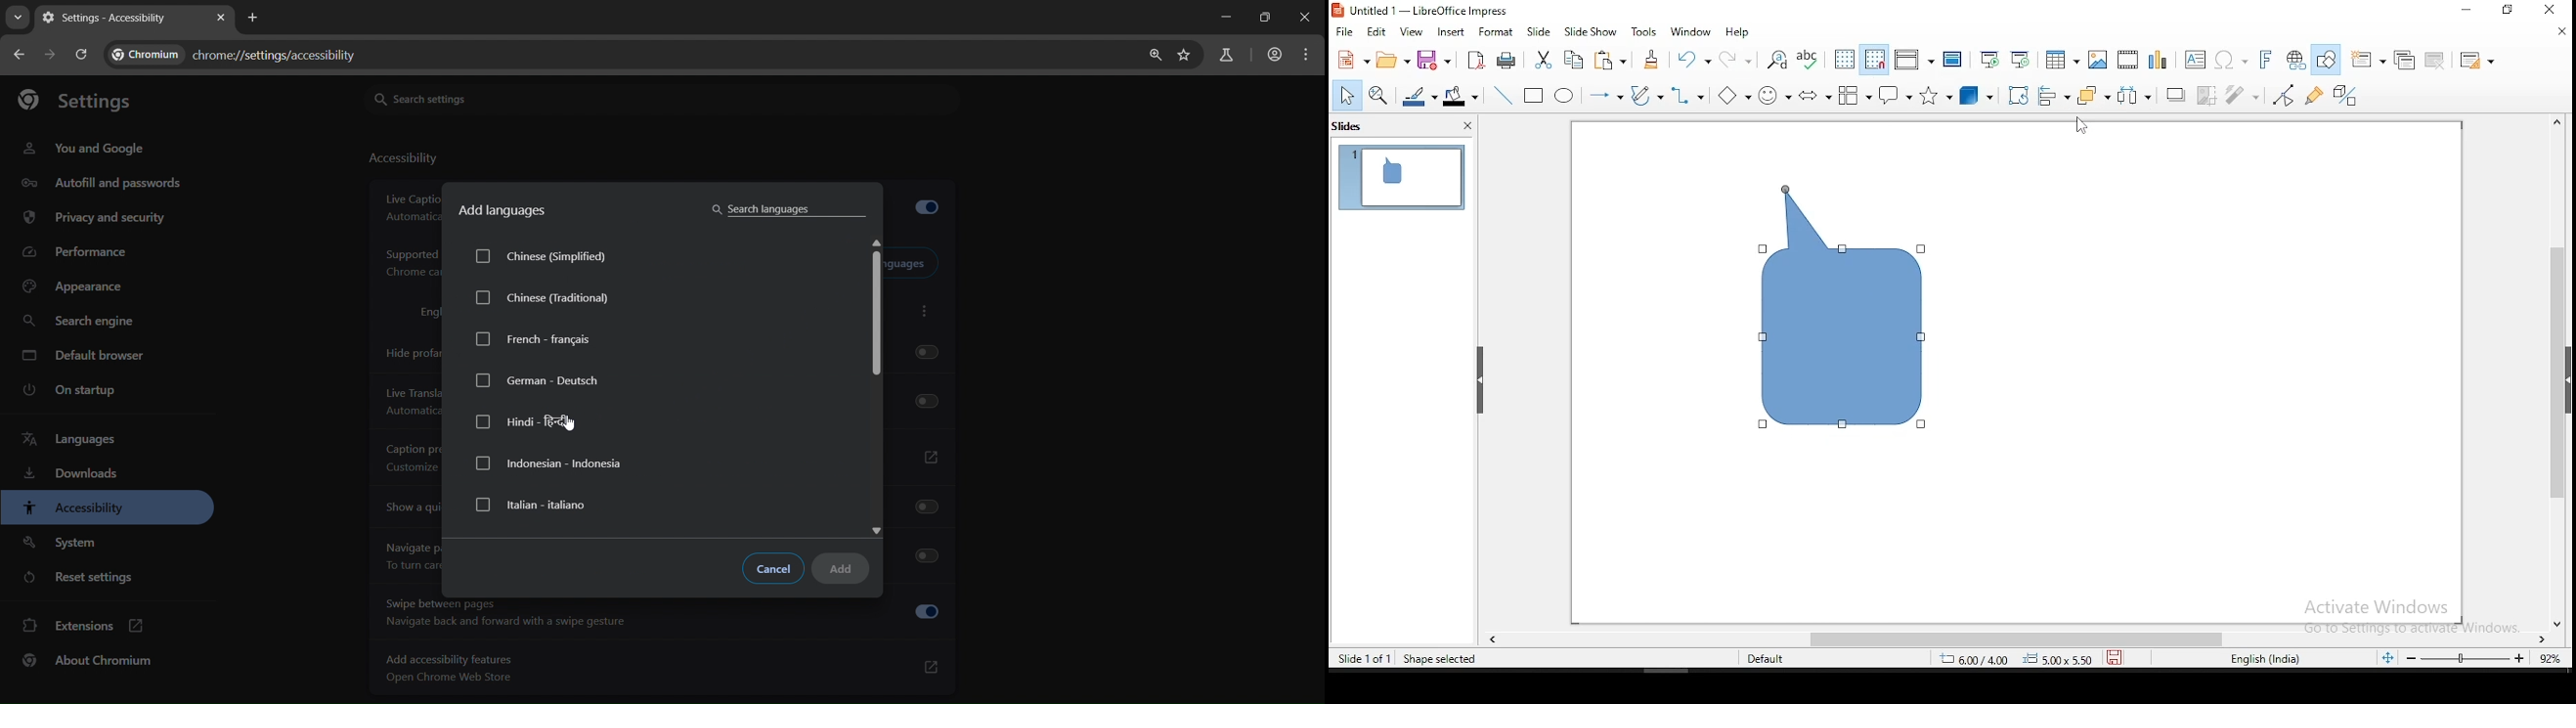 This screenshot has height=728, width=2576. What do you see at coordinates (545, 301) in the screenshot?
I see `chinese (traditional)` at bounding box center [545, 301].